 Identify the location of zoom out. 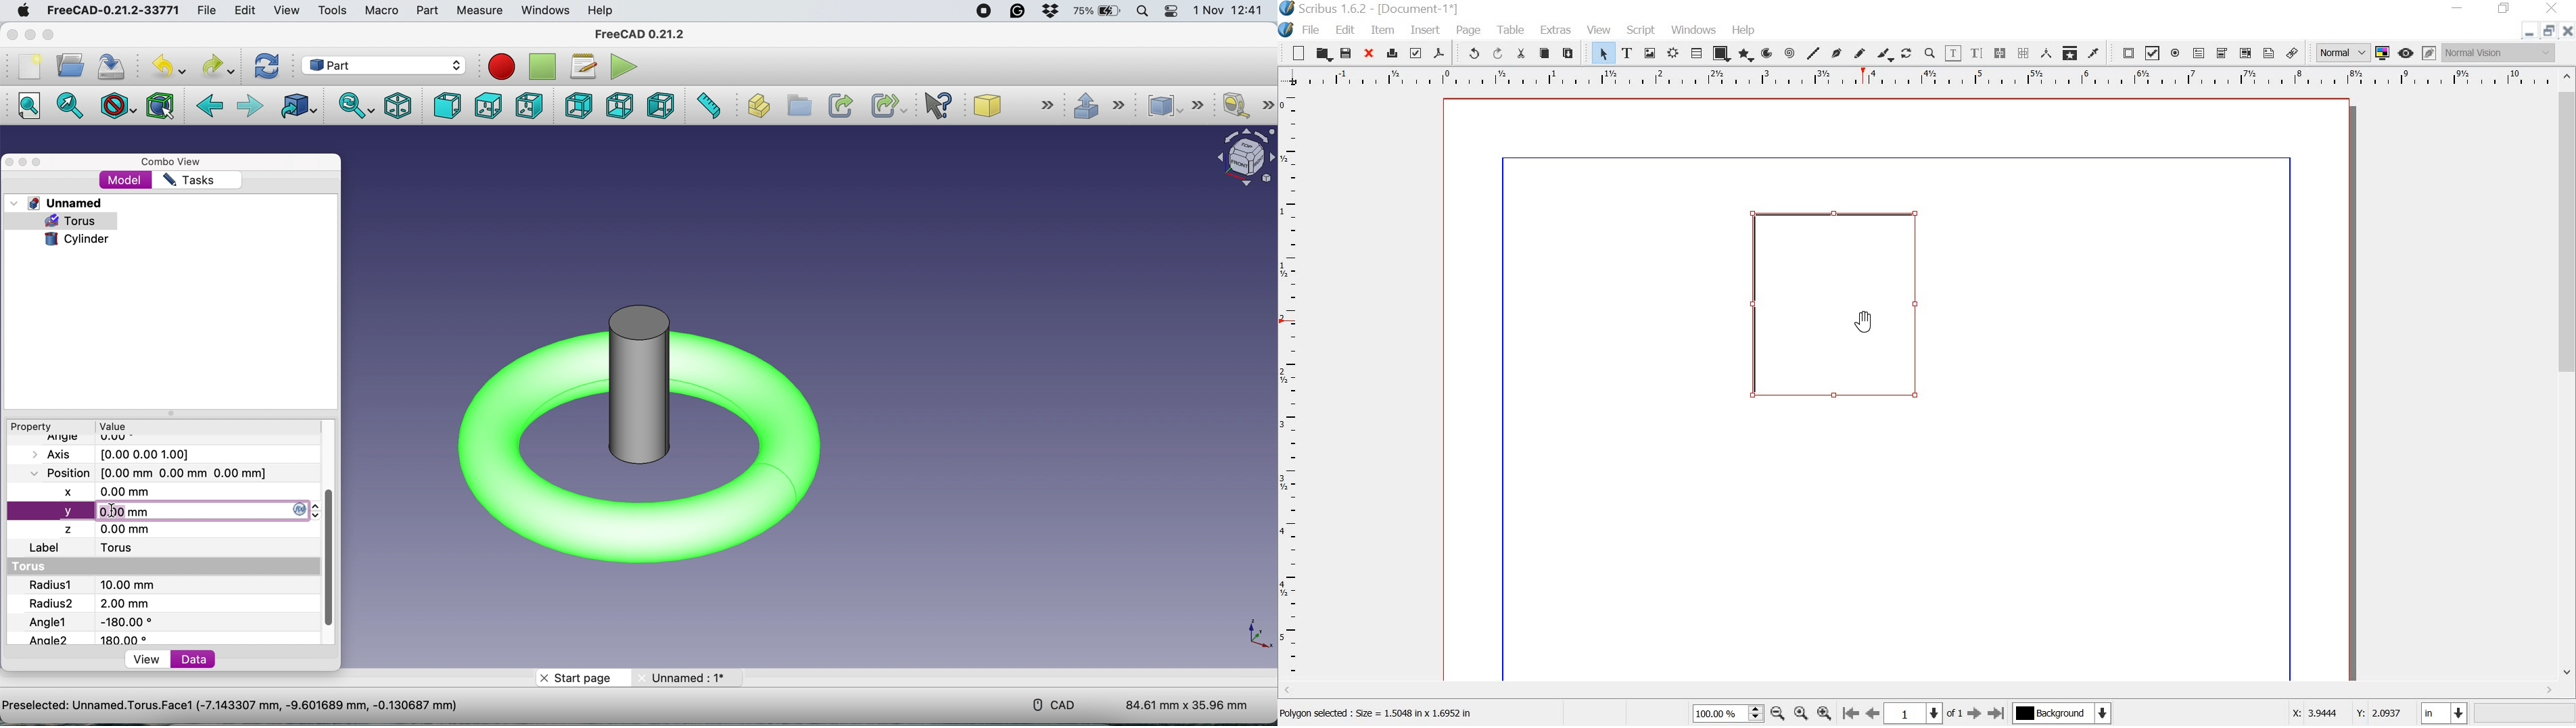
(1777, 712).